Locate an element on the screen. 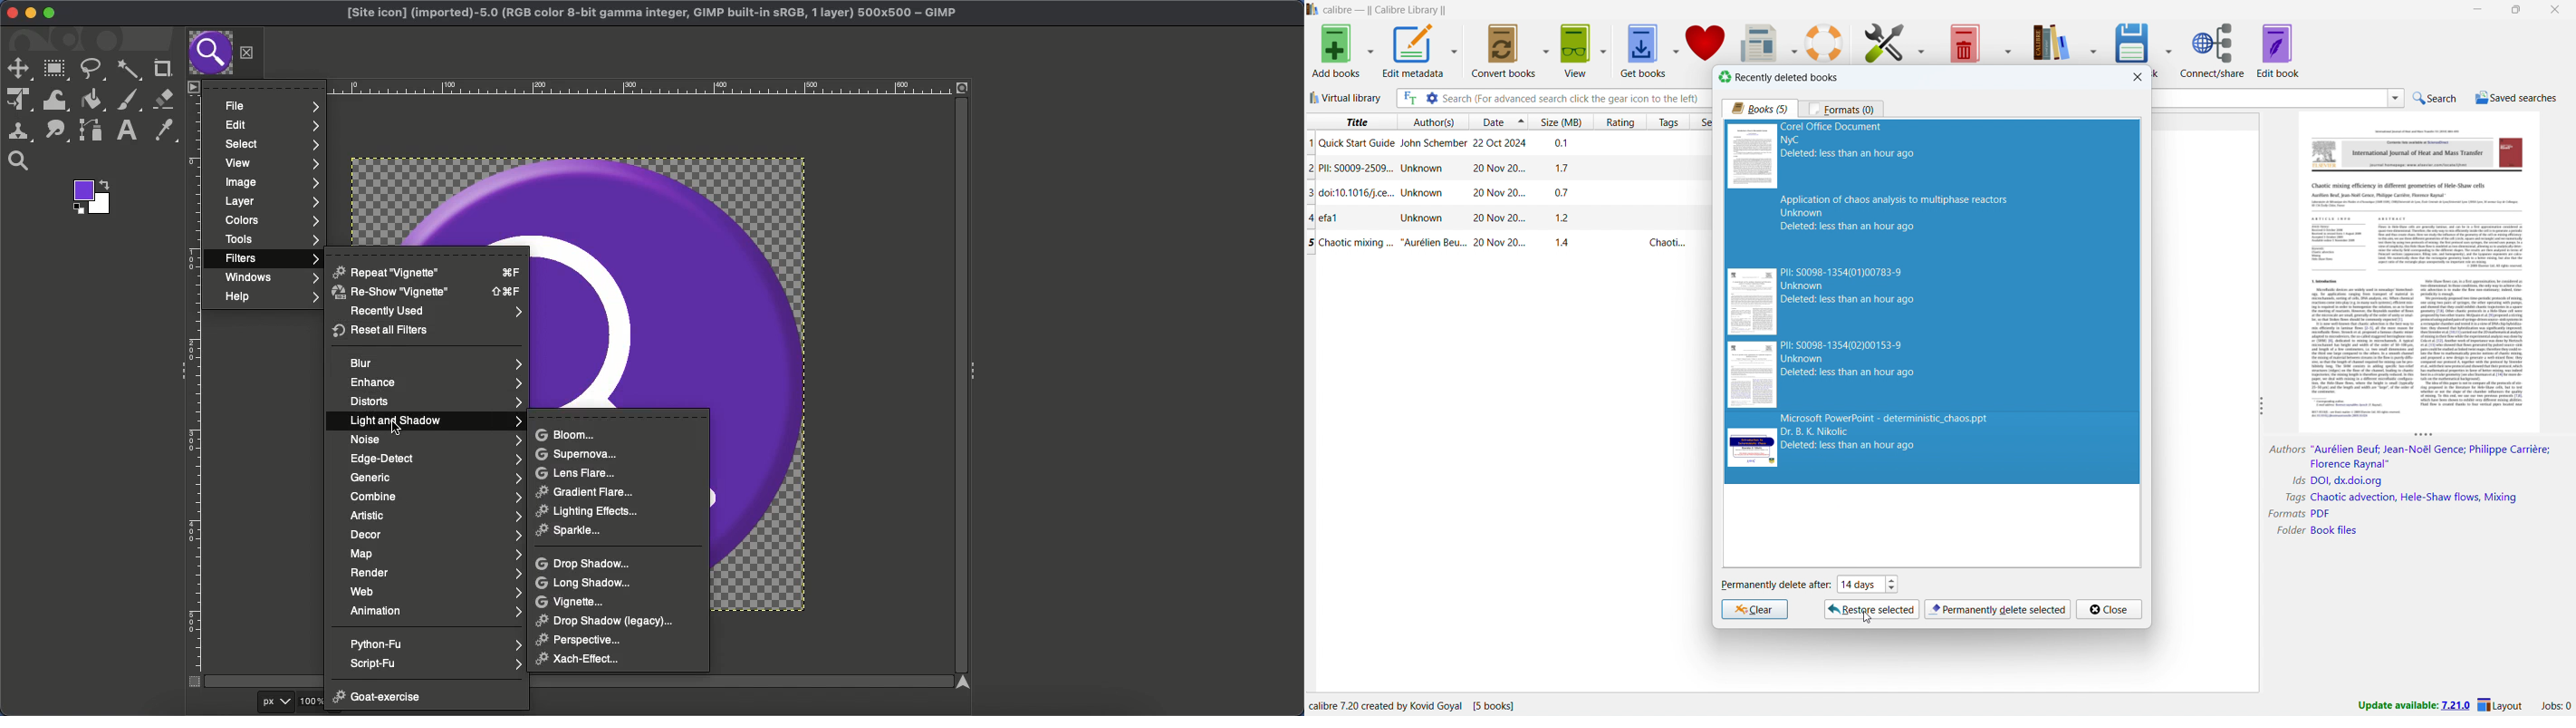 The width and height of the screenshot is (2576, 728). set when to permanently delete is located at coordinates (1867, 583).